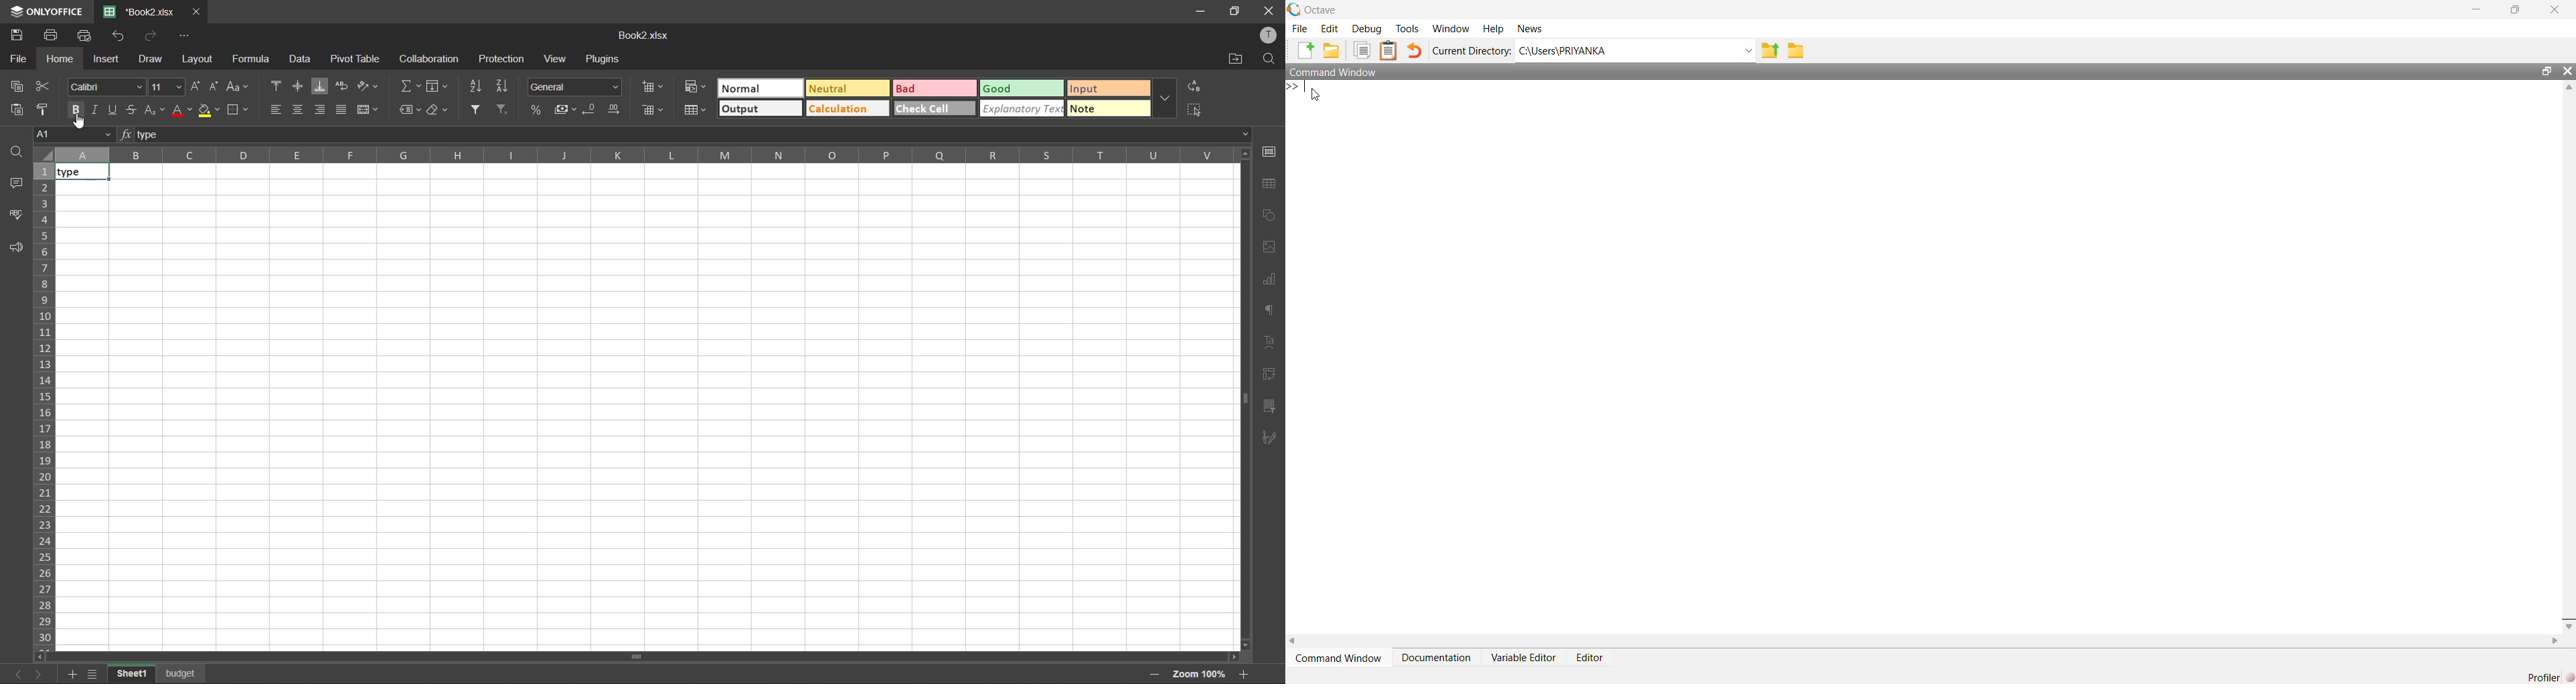 This screenshot has height=700, width=2576. I want to click on pivot table, so click(355, 59).